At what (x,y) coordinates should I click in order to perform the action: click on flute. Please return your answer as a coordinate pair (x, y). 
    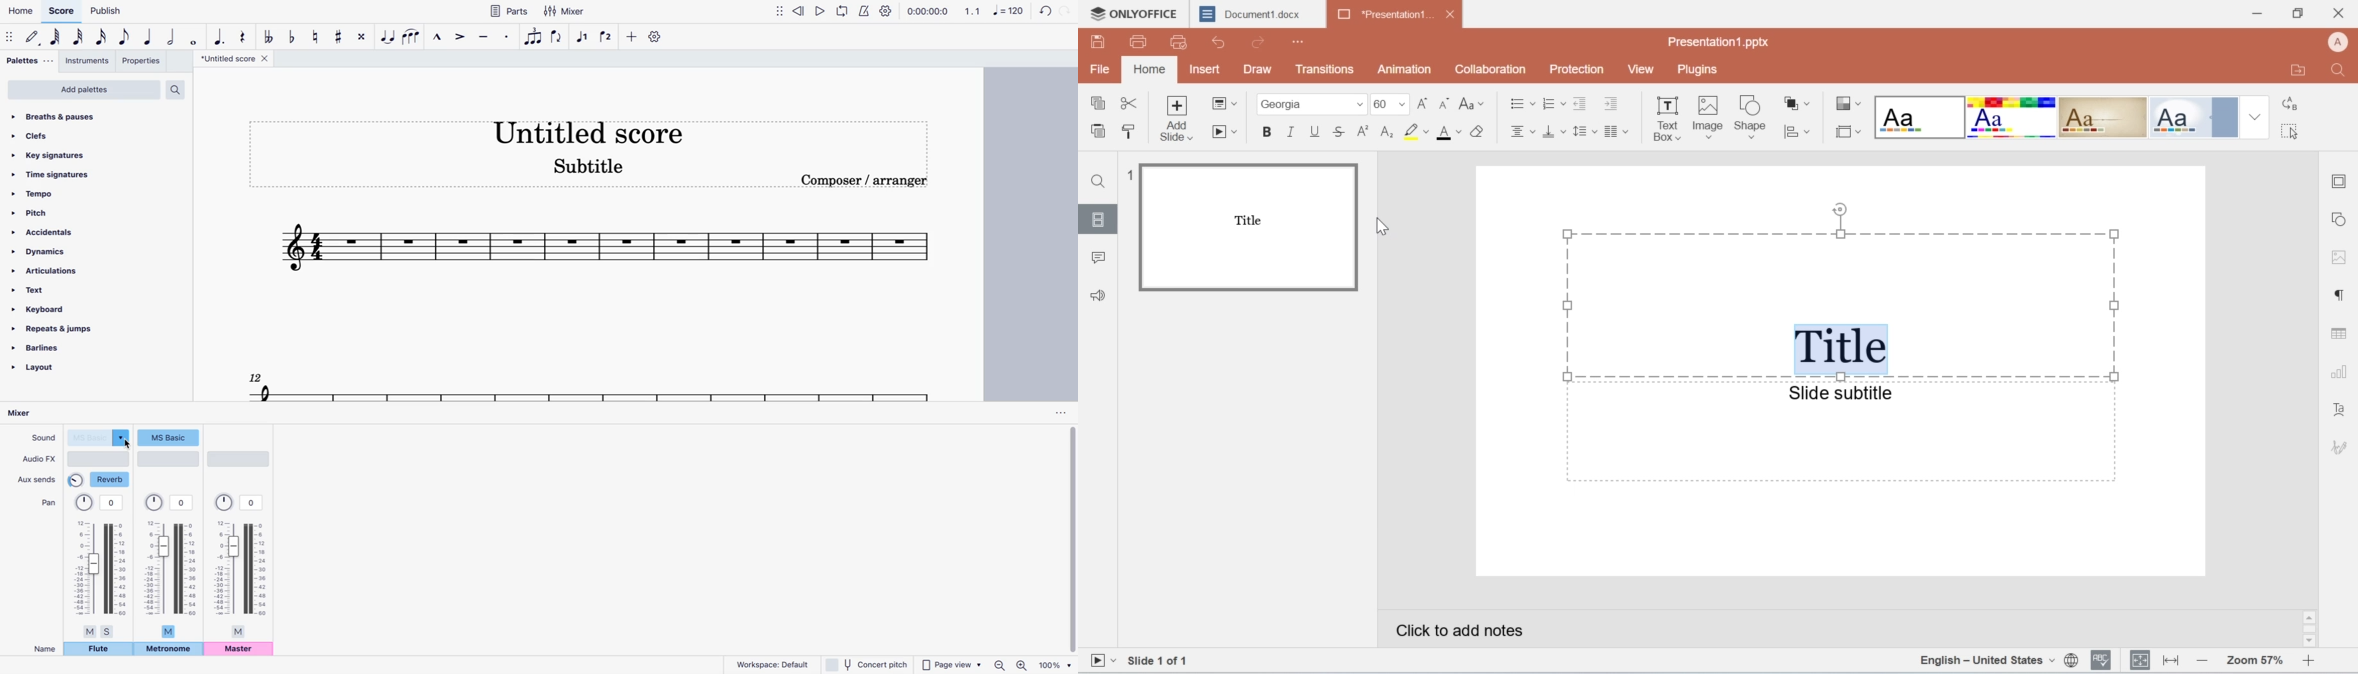
    Looking at the image, I should click on (98, 649).